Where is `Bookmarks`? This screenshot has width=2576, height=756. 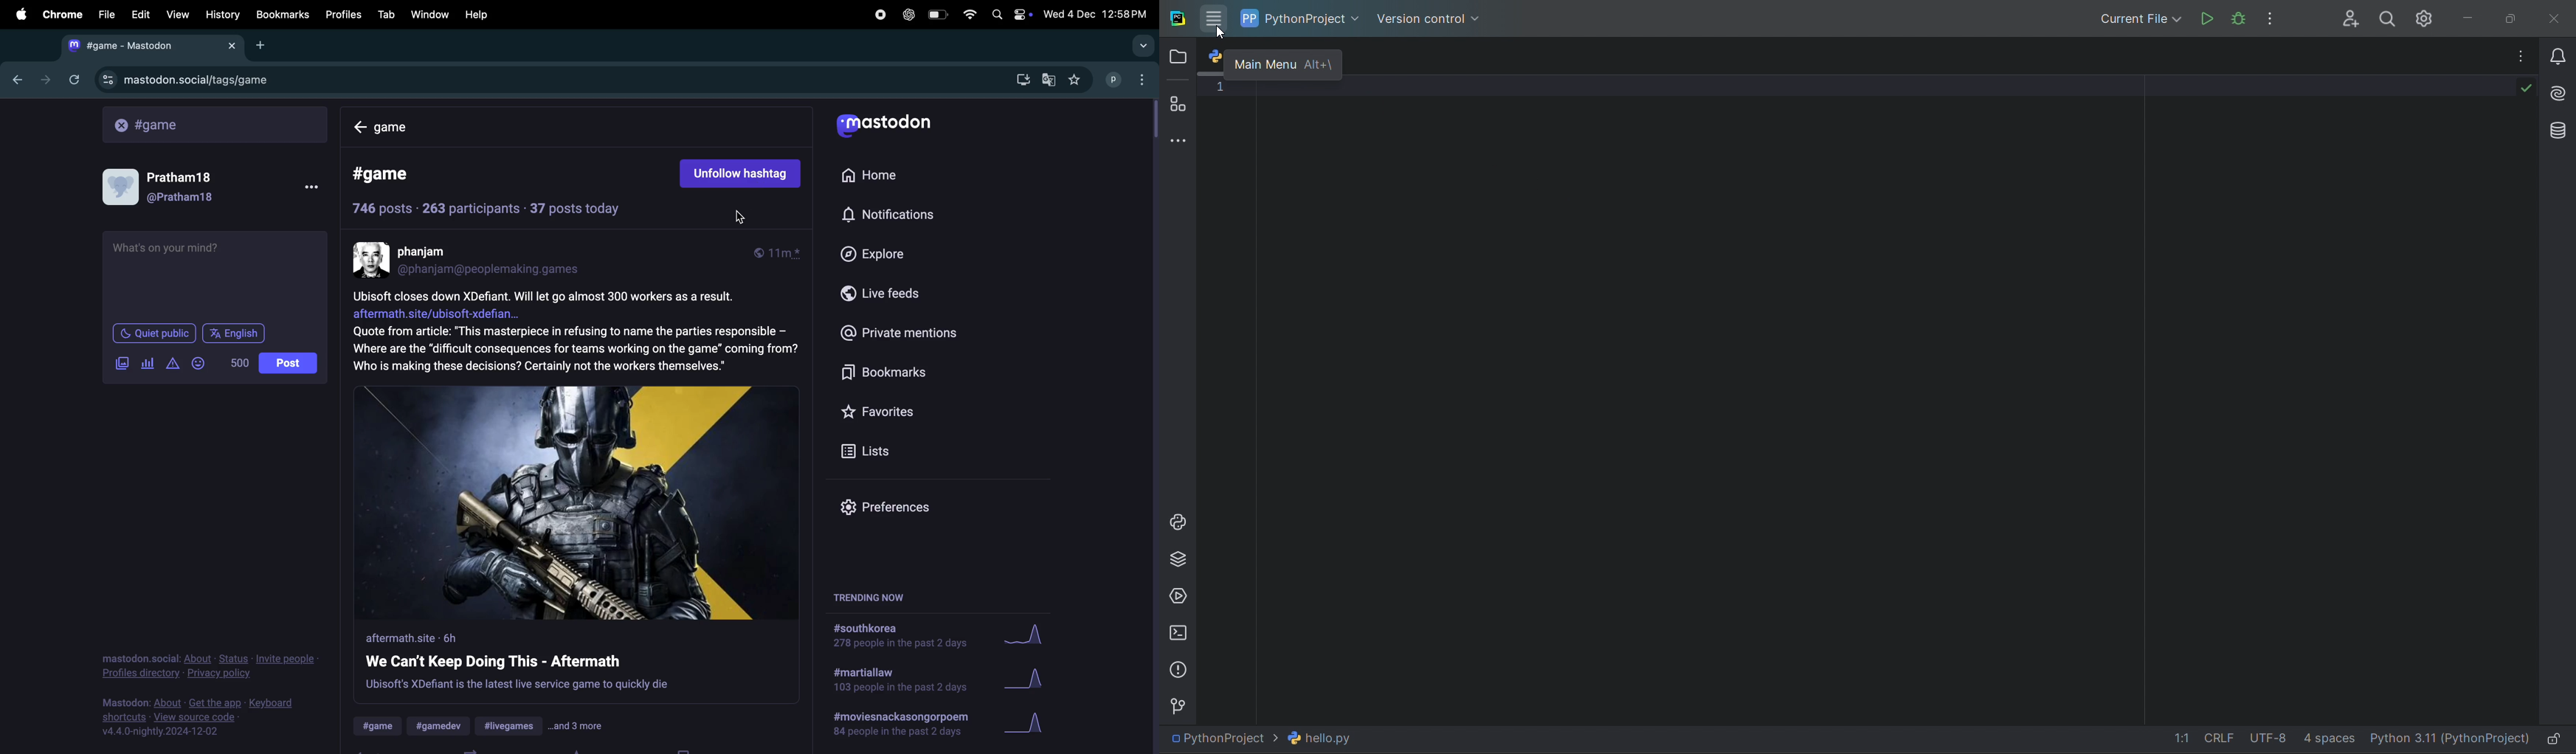
Bookmarks is located at coordinates (915, 374).